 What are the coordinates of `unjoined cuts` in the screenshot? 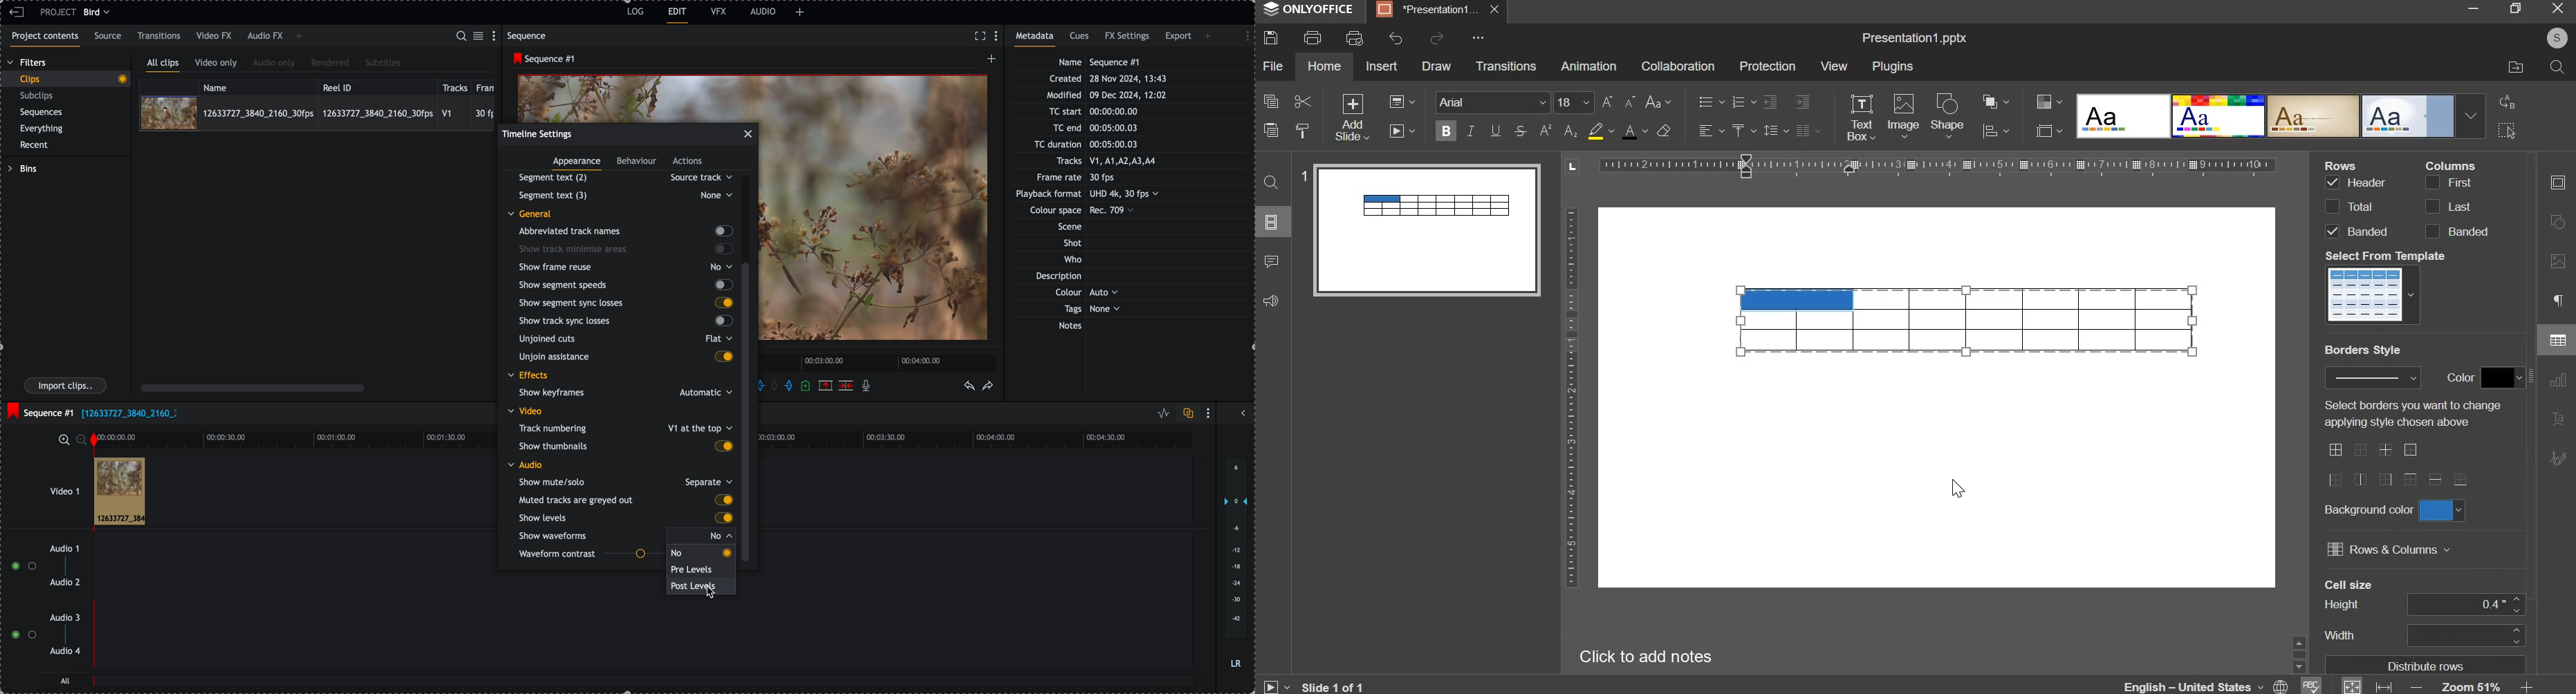 It's located at (623, 340).